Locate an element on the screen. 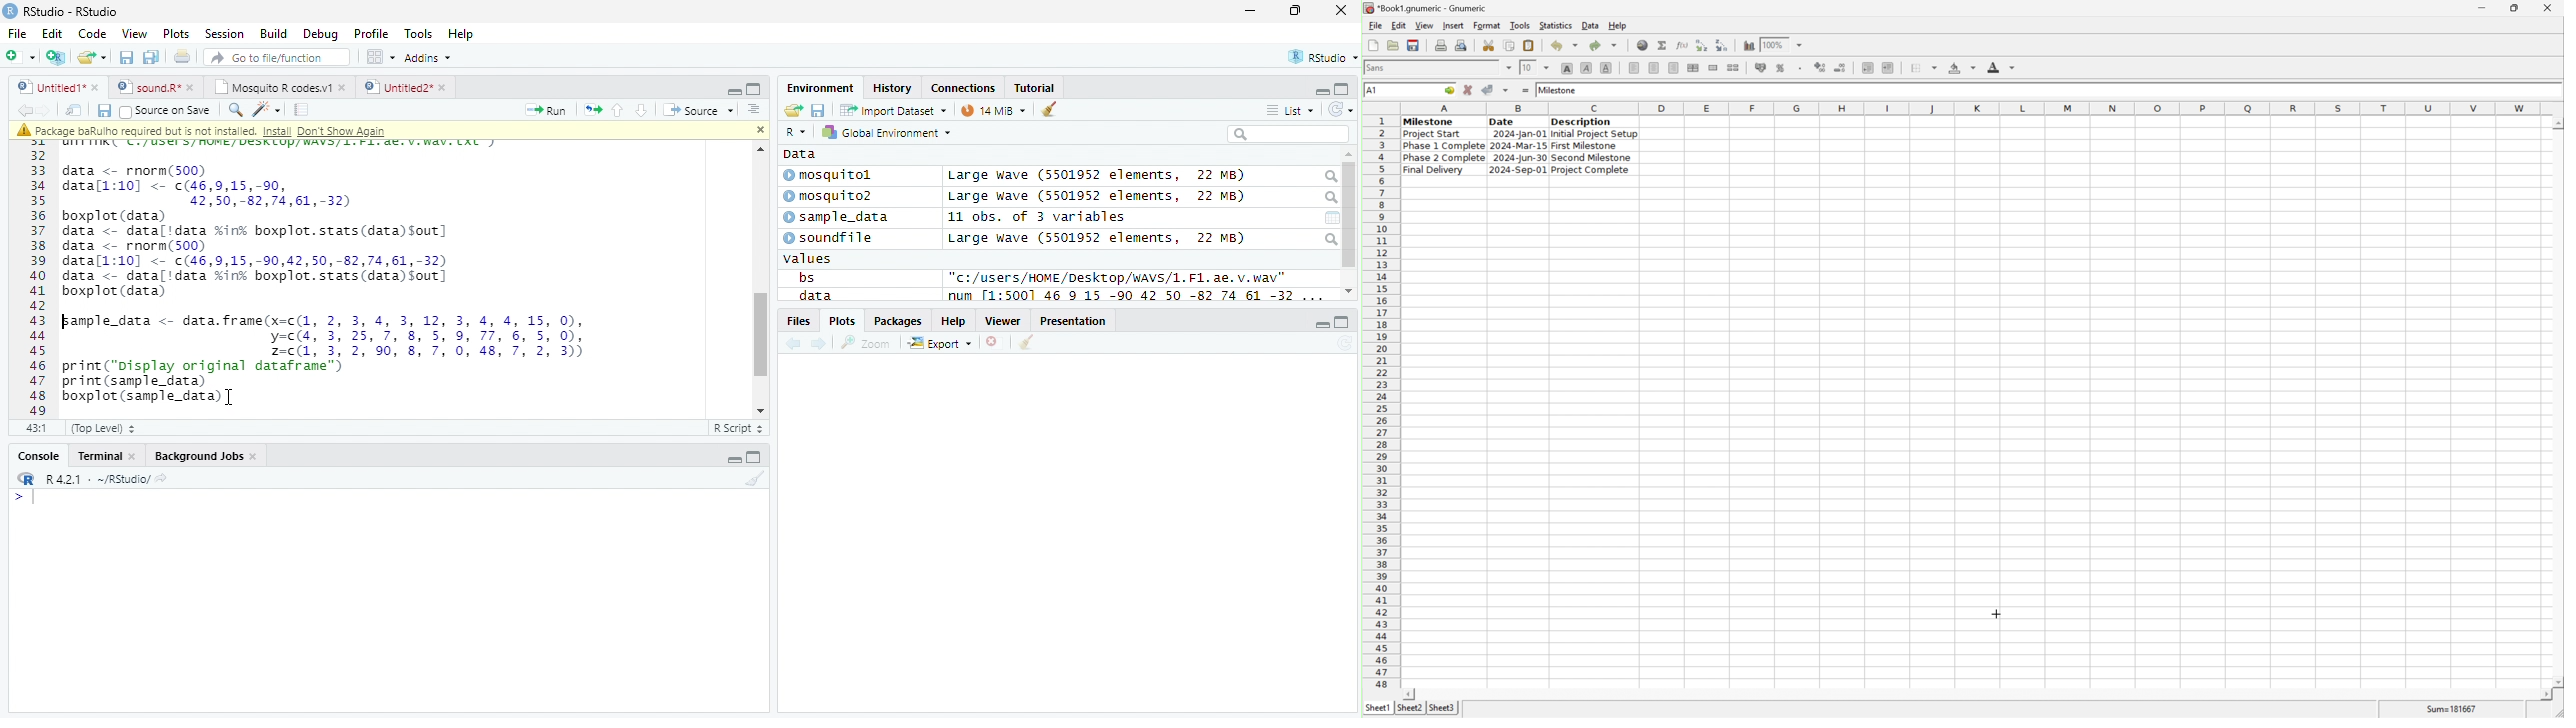  merge a range of cells is located at coordinates (1714, 68).